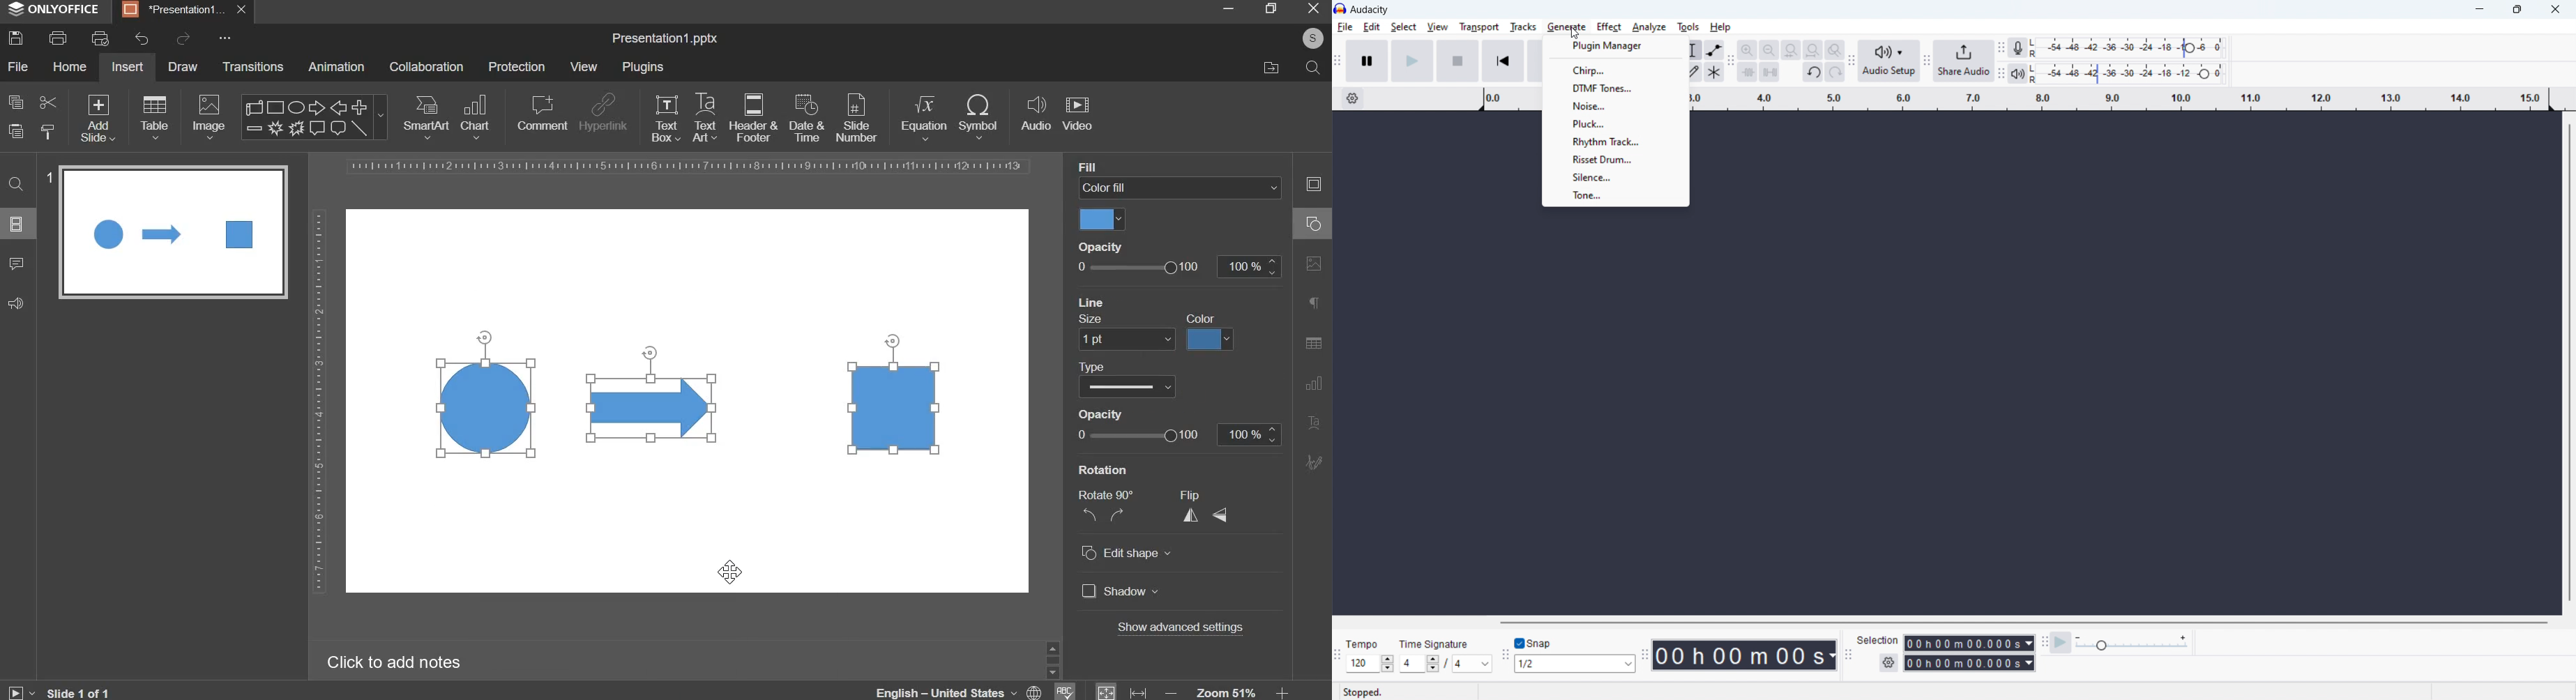 The image size is (2576, 700). Describe the element at coordinates (1198, 494) in the screenshot. I see `flip` at that location.